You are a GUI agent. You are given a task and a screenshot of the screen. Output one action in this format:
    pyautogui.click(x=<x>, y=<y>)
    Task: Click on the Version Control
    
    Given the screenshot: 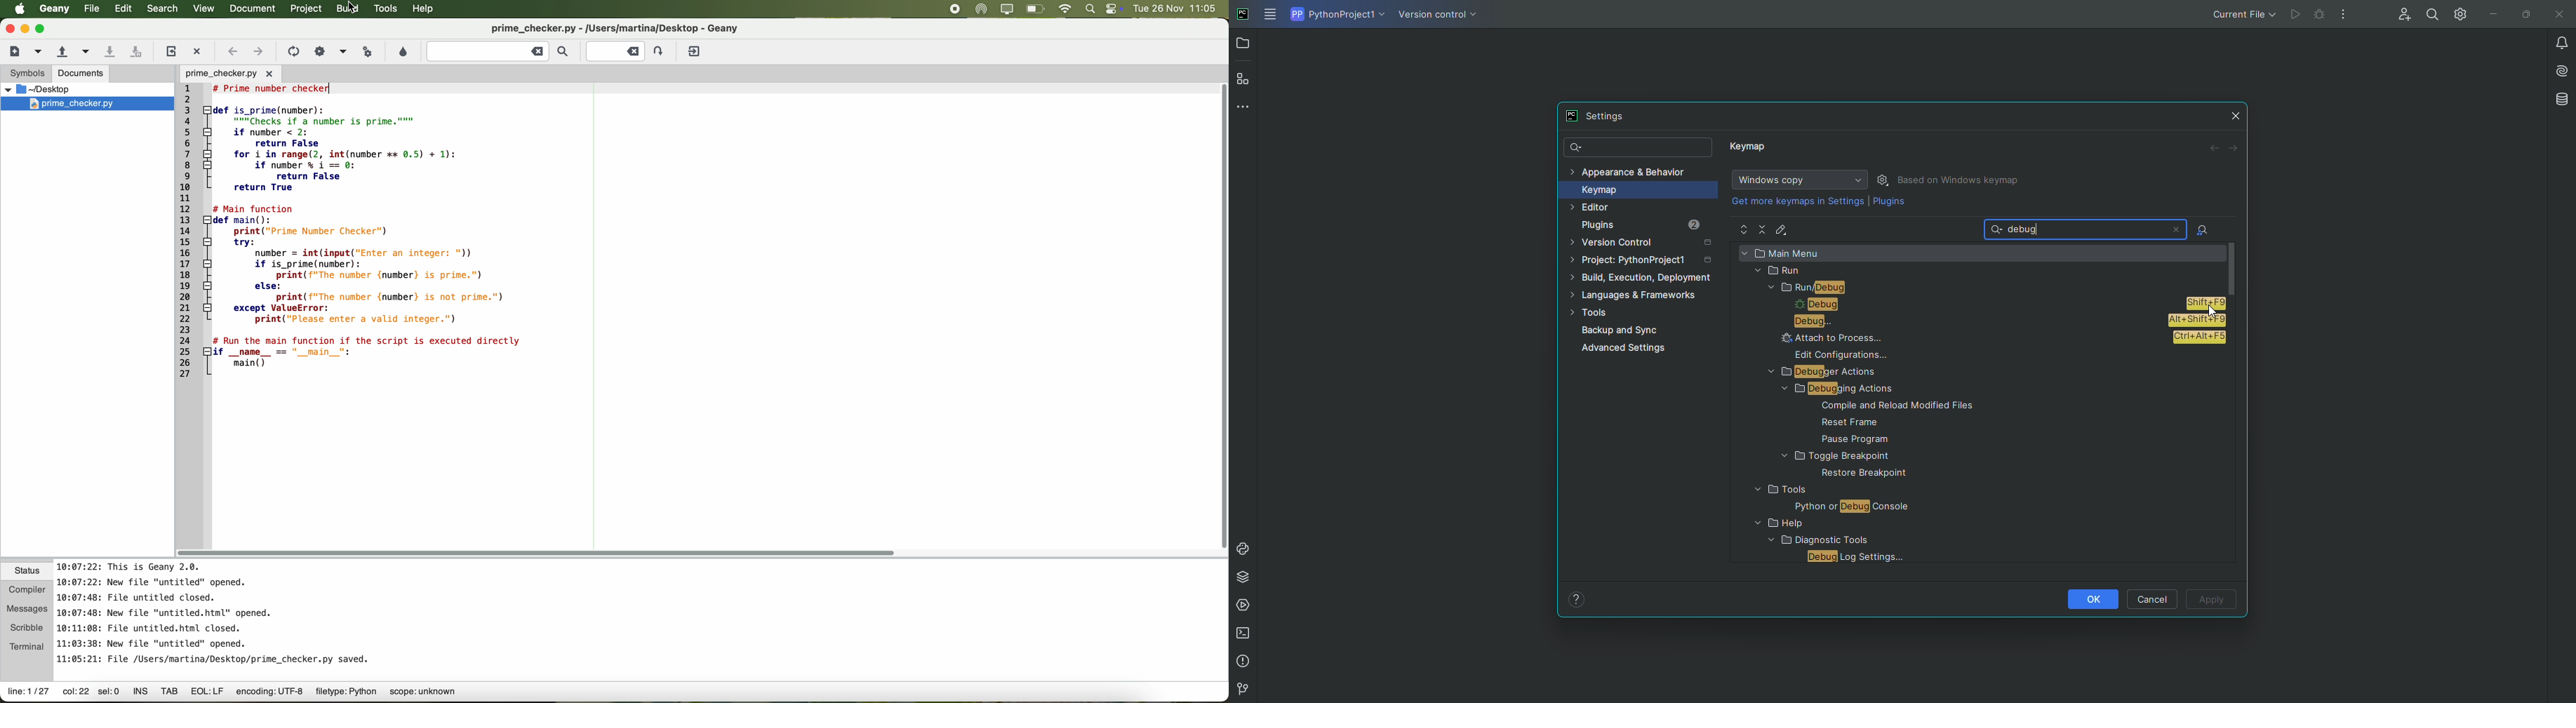 What is the action you would take?
    pyautogui.click(x=1646, y=244)
    